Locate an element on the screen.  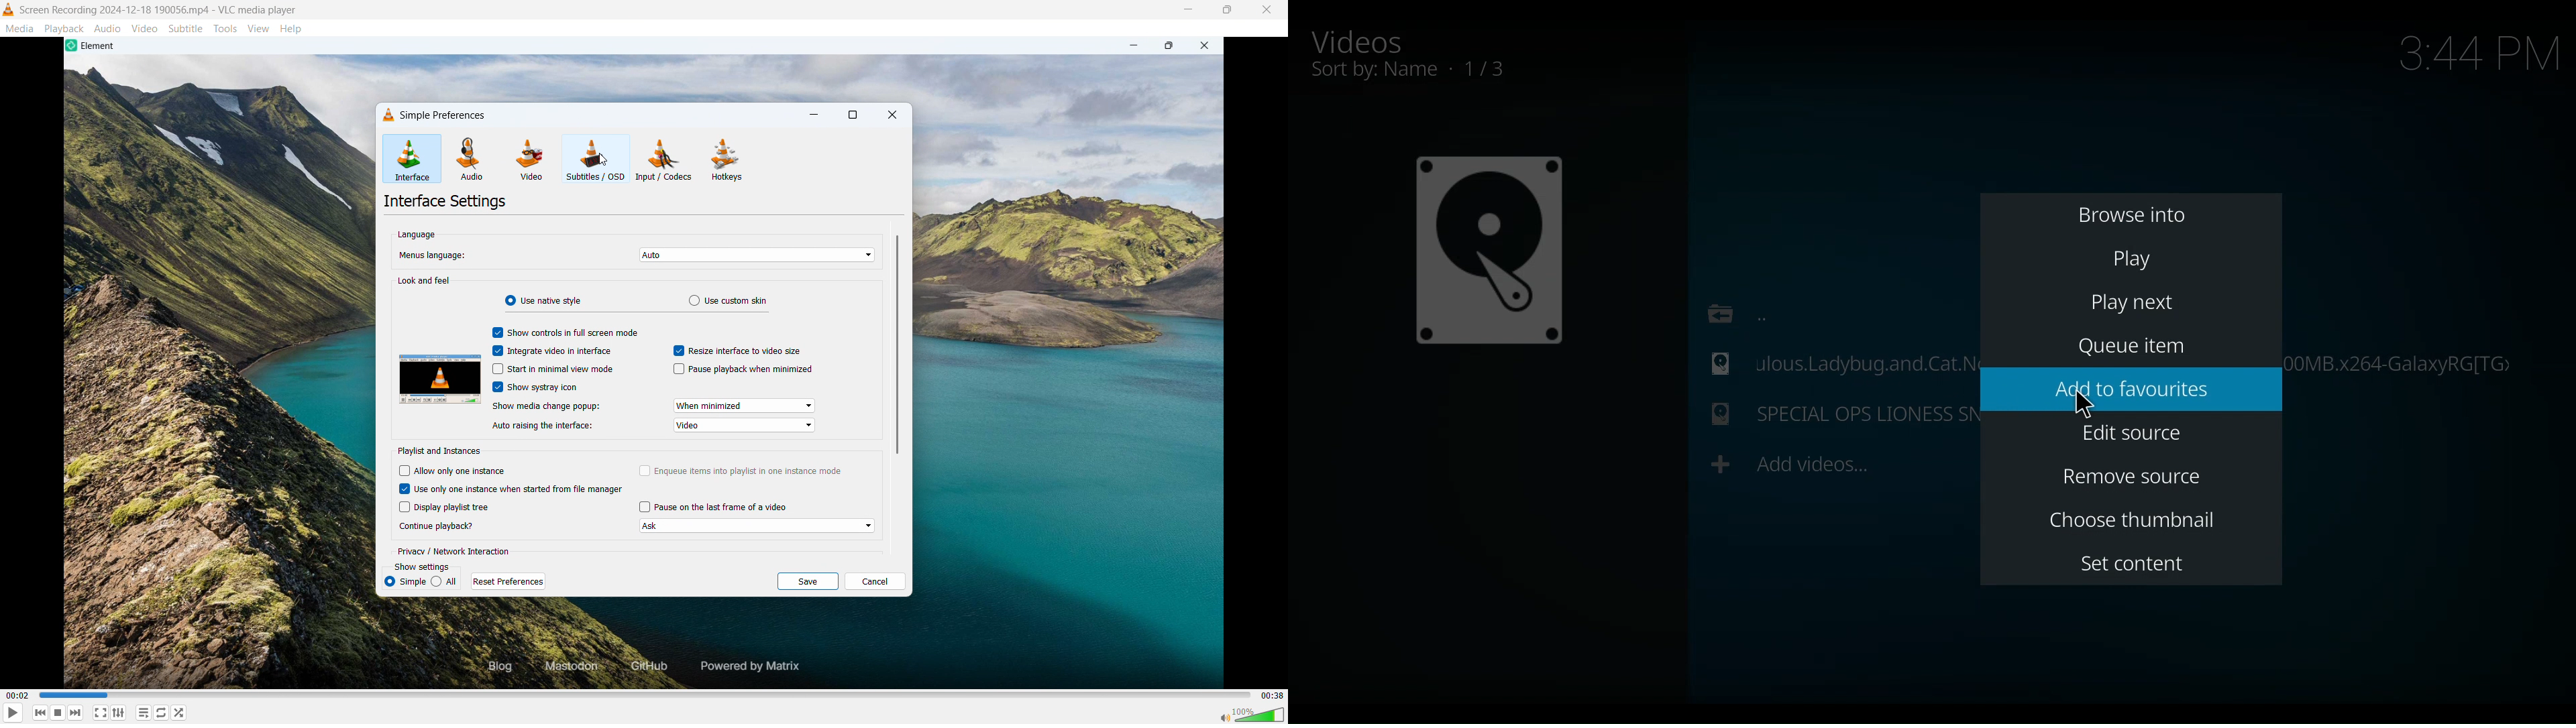
Remove Source is located at coordinates (2133, 478).